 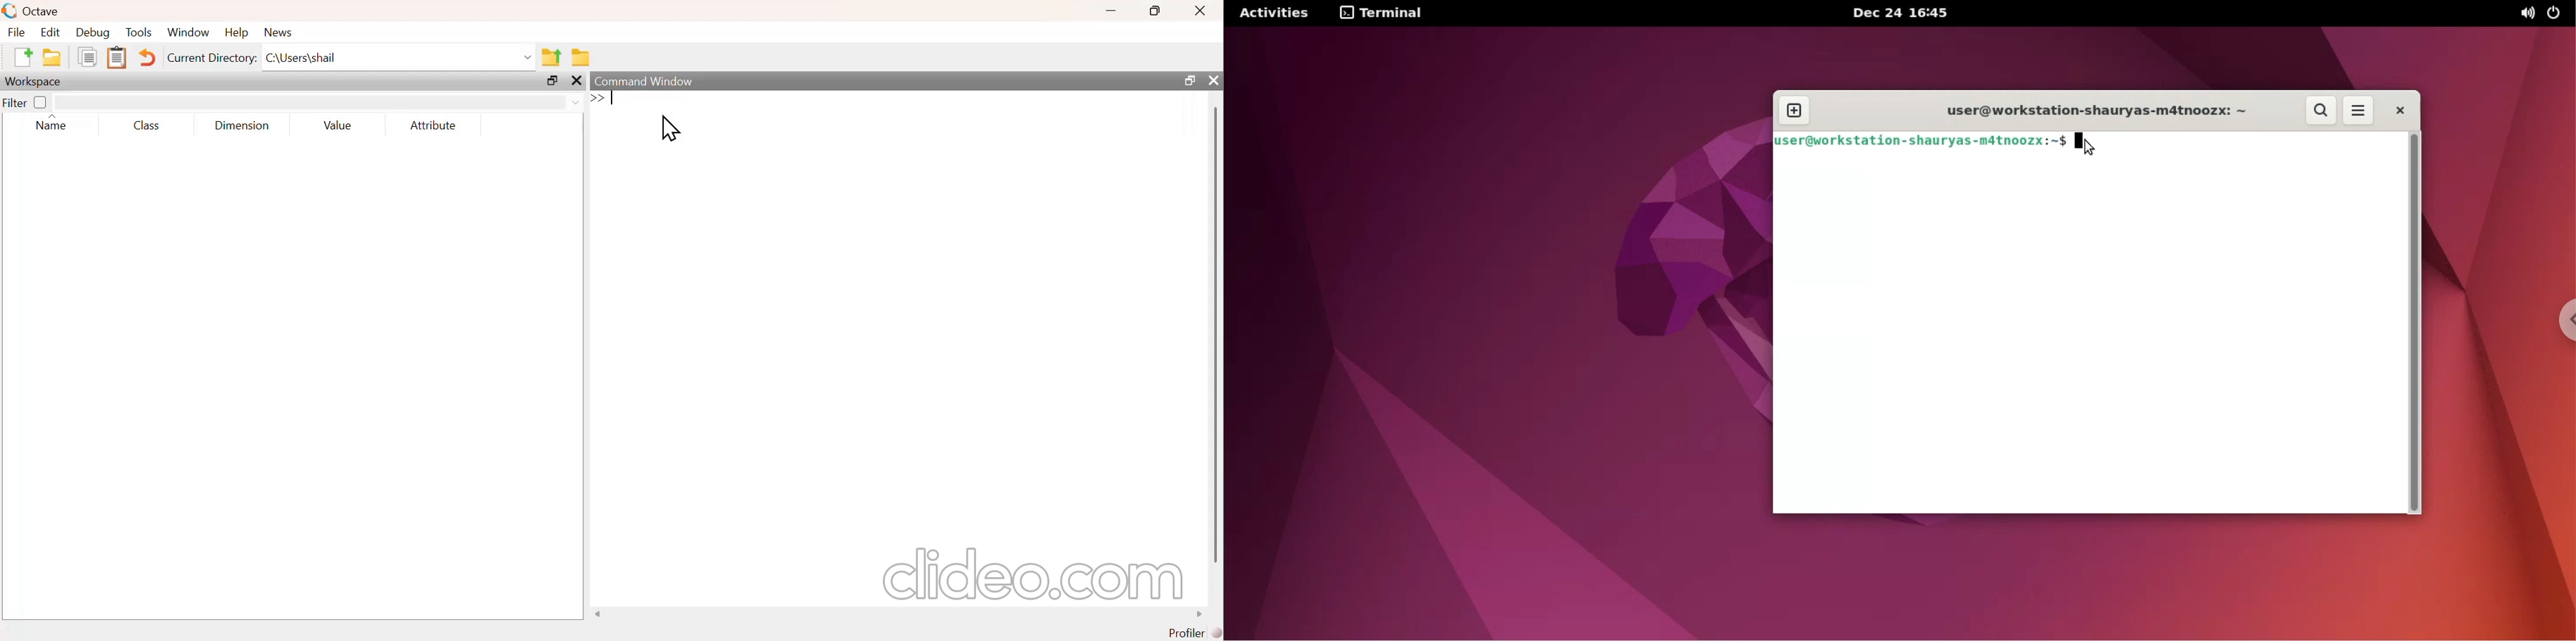 I want to click on help, so click(x=239, y=32).